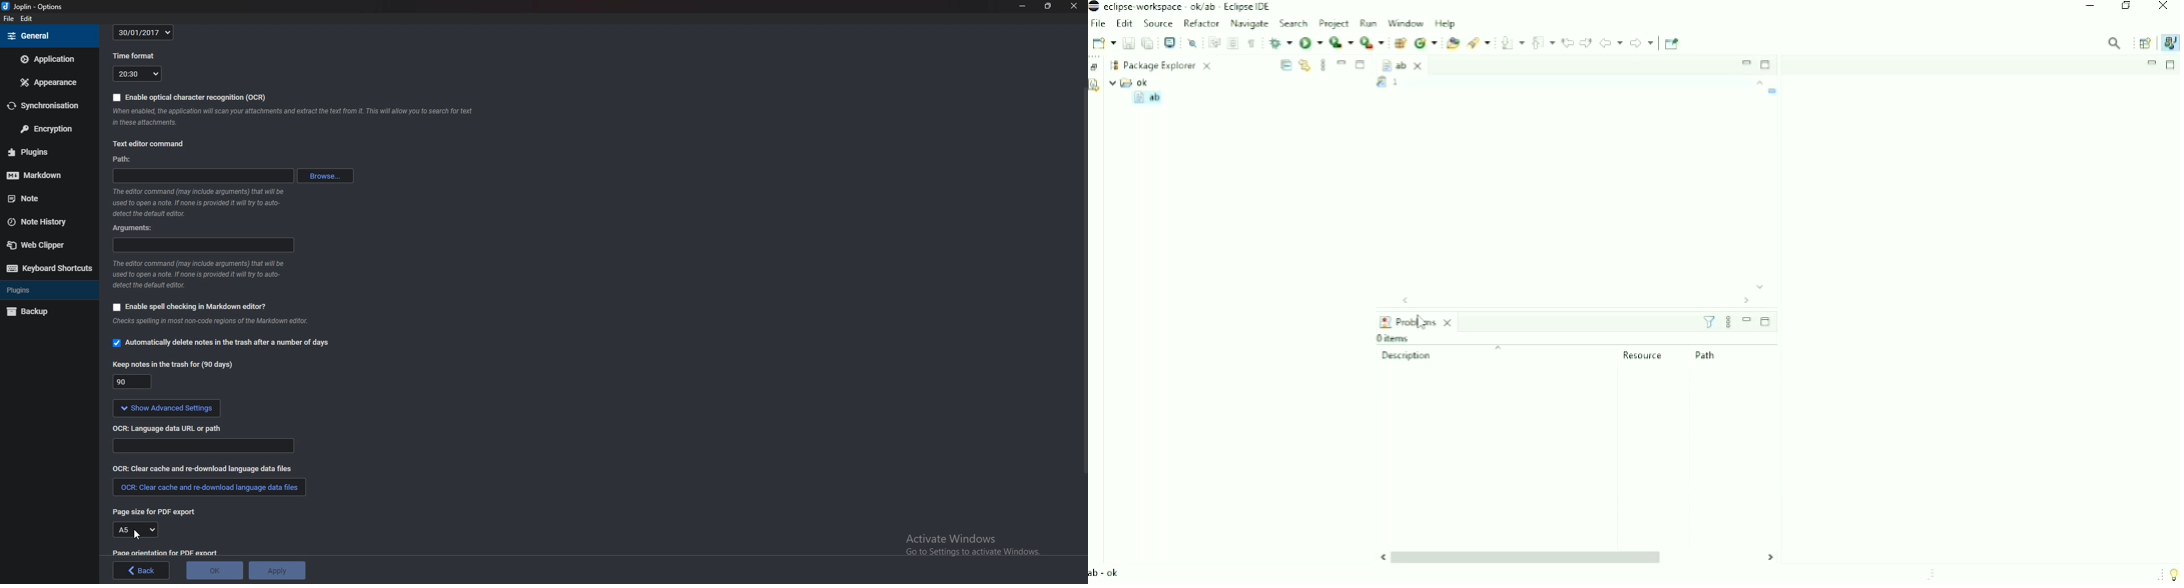 The height and width of the screenshot is (588, 2184). Describe the element at coordinates (202, 176) in the screenshot. I see `path` at that location.